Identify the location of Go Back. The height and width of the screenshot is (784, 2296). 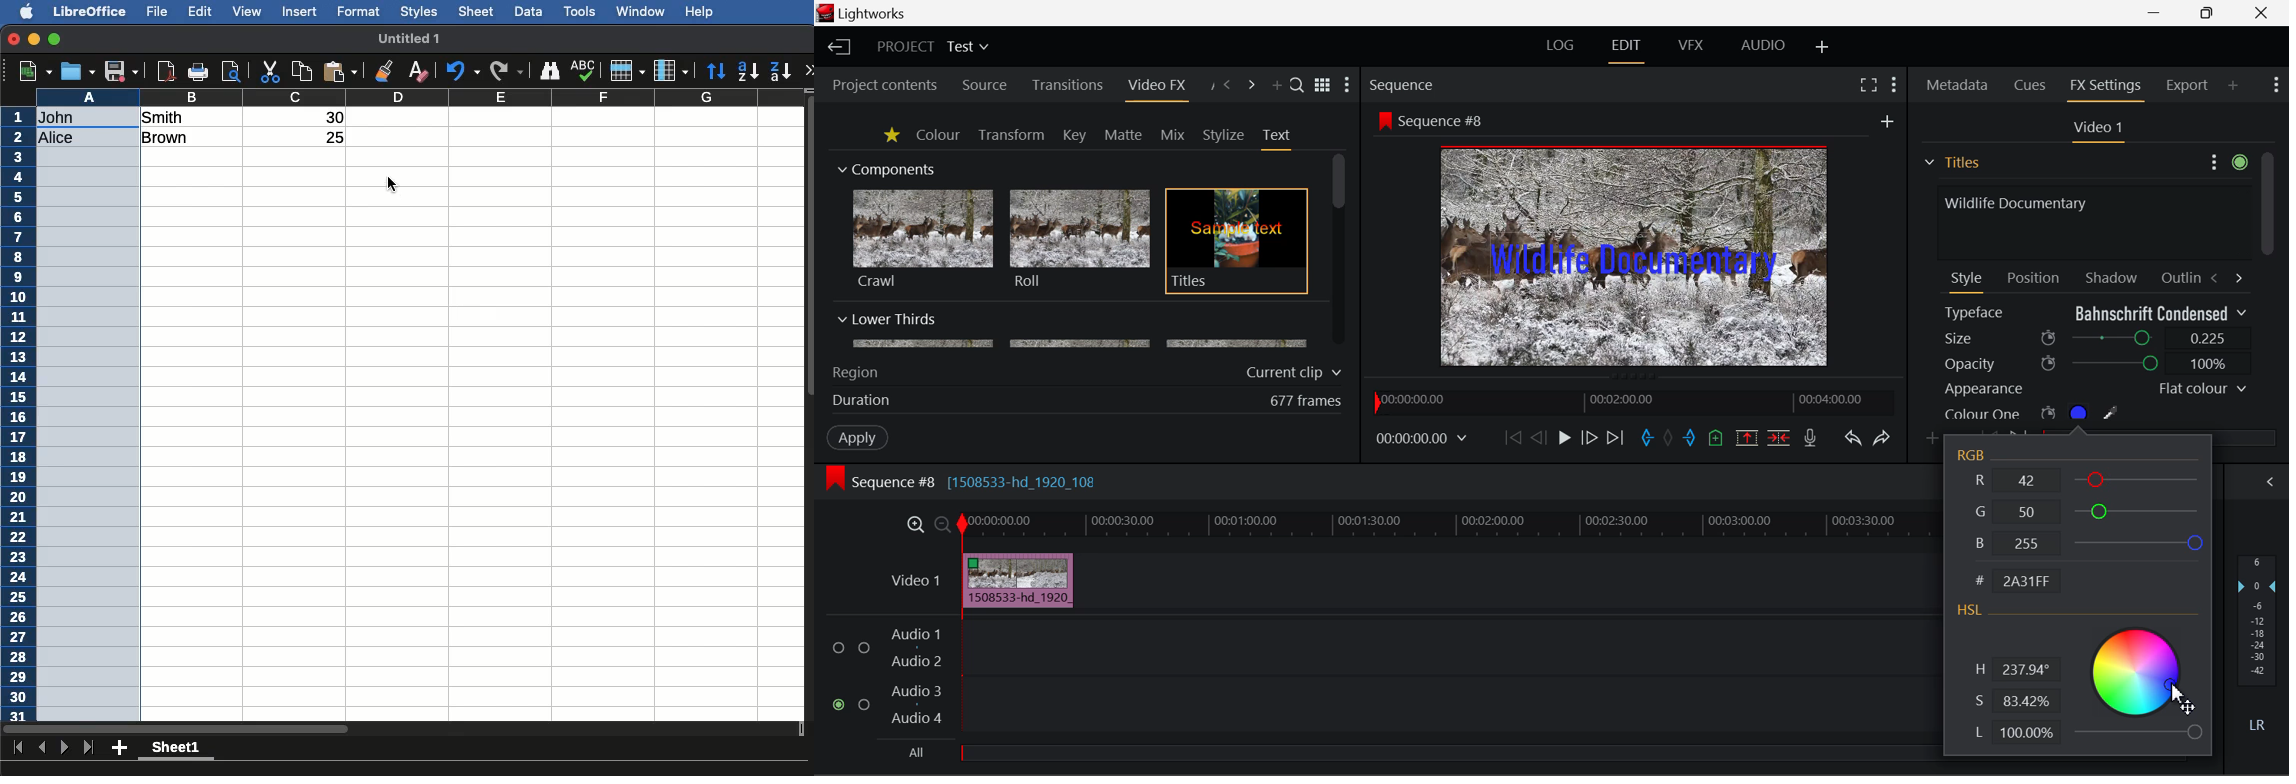
(1539, 437).